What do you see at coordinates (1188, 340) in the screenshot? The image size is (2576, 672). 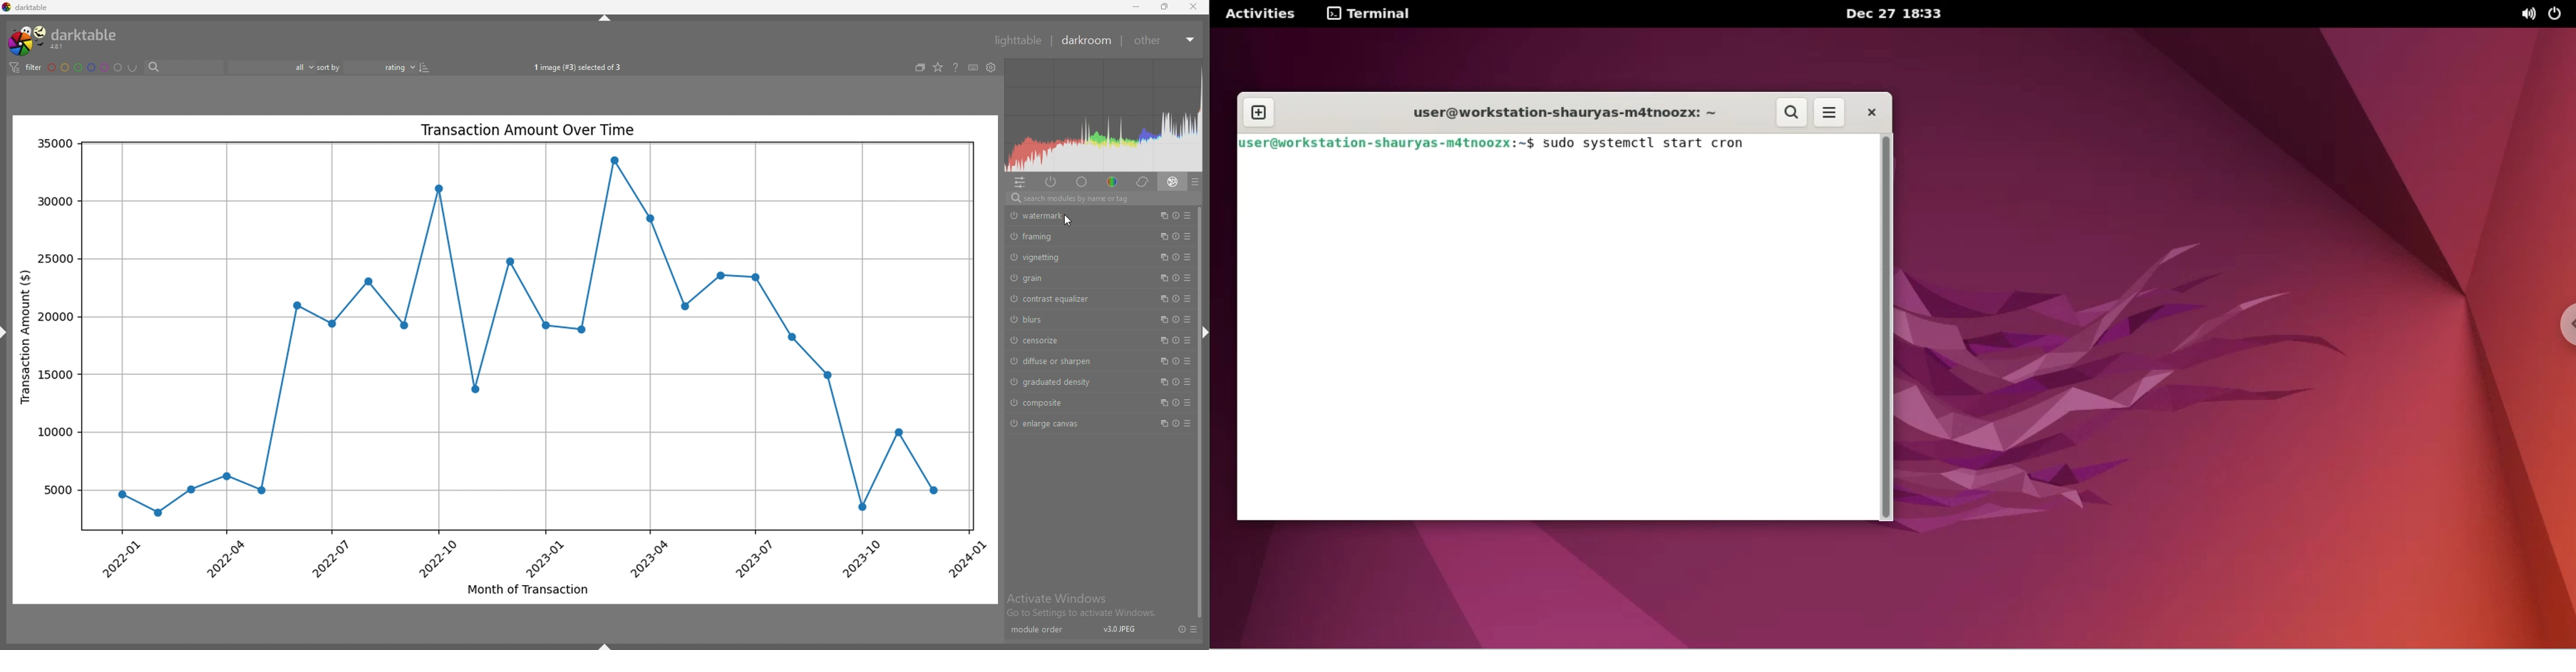 I see `presets` at bounding box center [1188, 340].